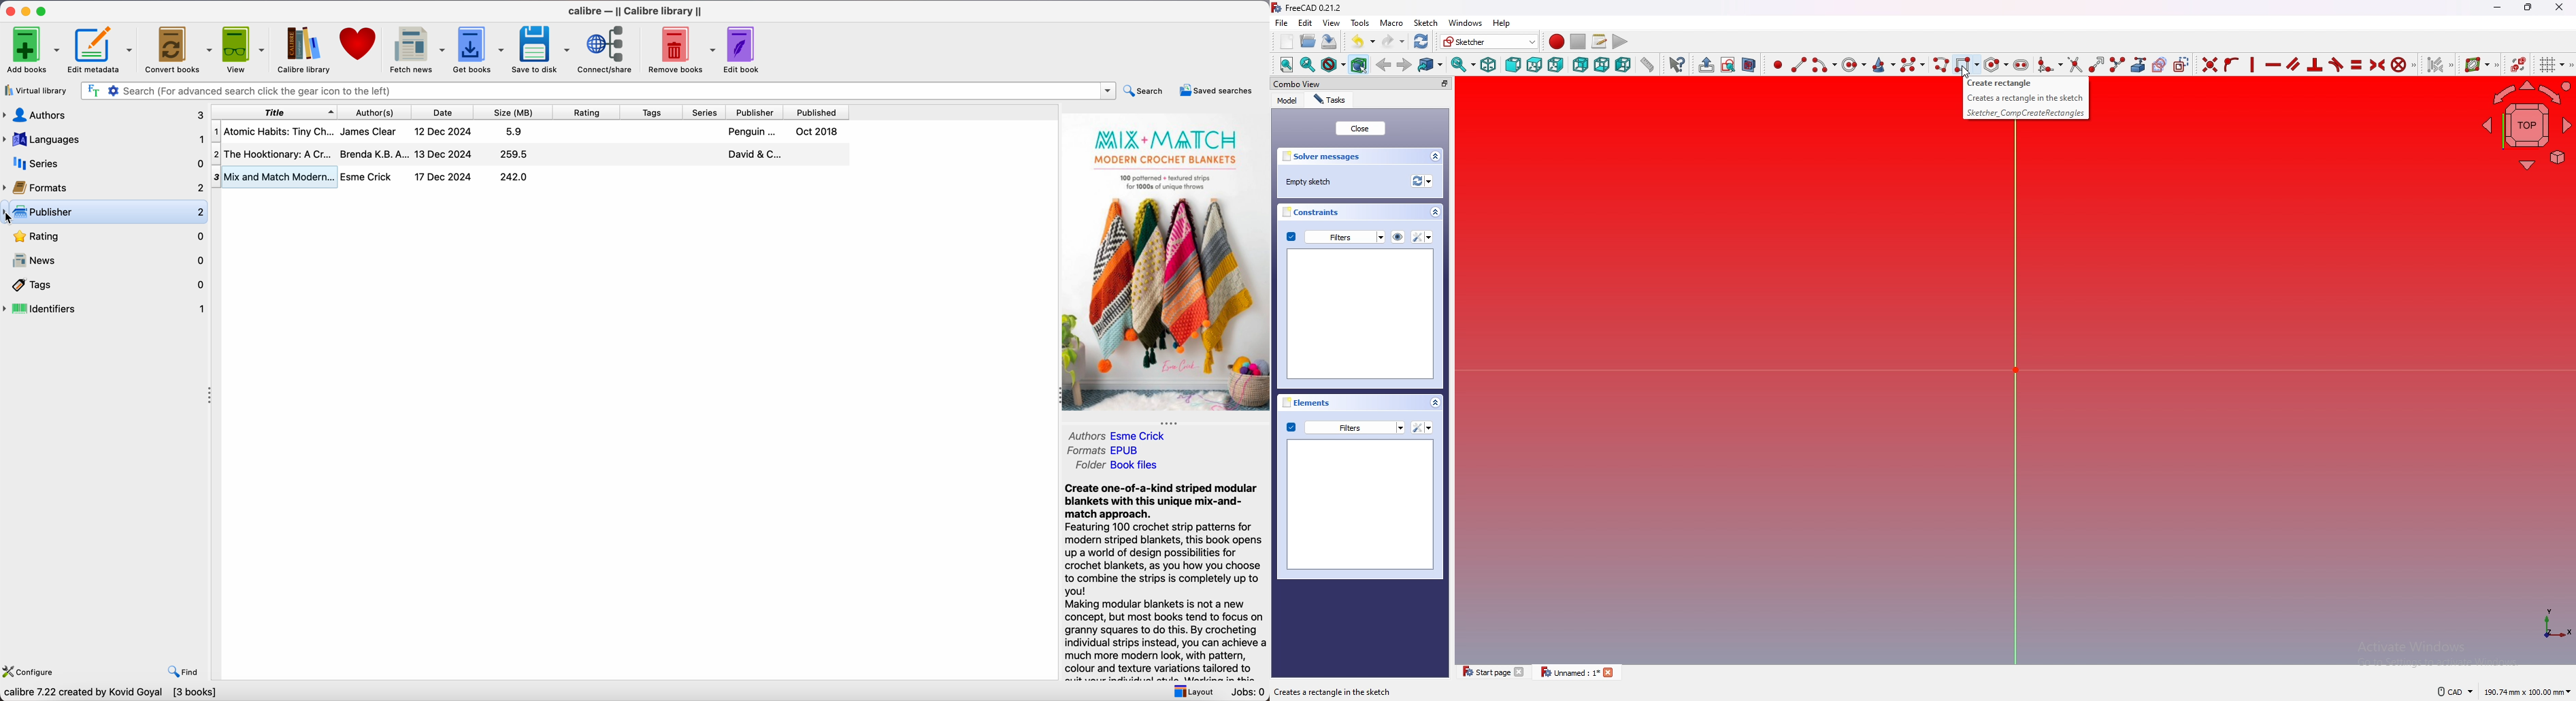 This screenshot has width=2576, height=728. Describe the element at coordinates (1729, 65) in the screenshot. I see `view sketch` at that location.